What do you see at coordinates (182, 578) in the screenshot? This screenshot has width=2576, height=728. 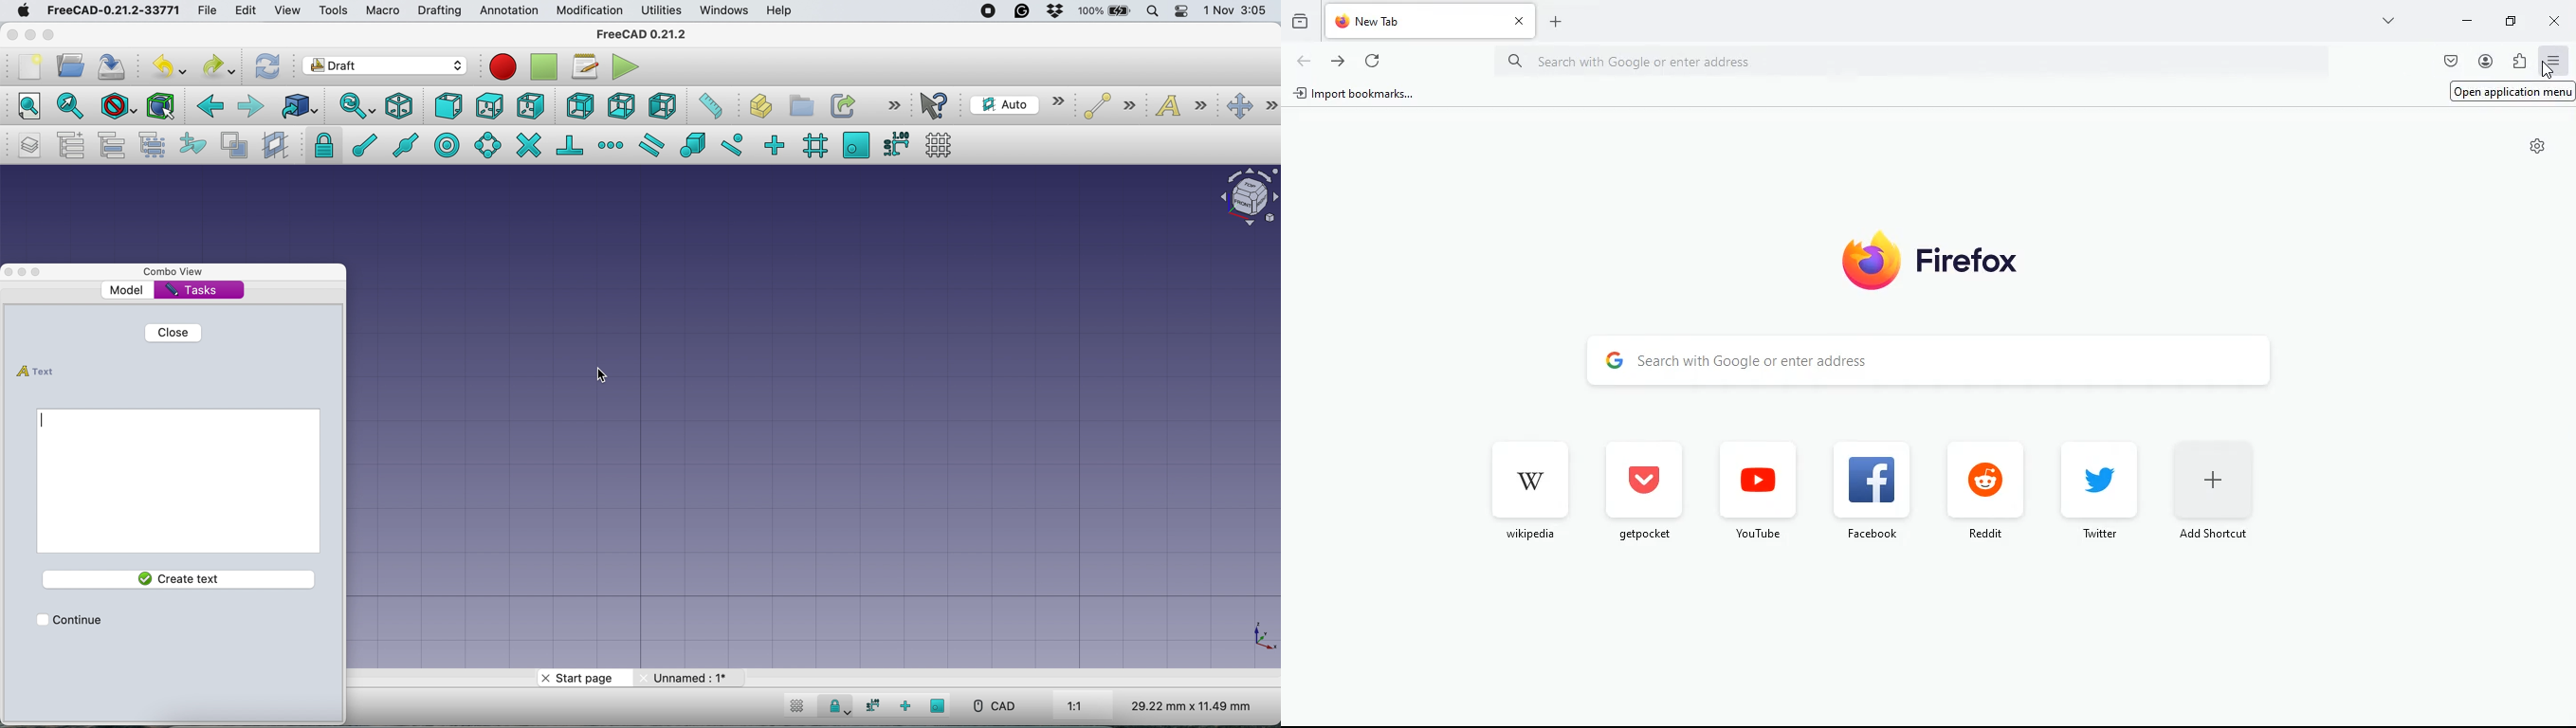 I see `create text` at bounding box center [182, 578].